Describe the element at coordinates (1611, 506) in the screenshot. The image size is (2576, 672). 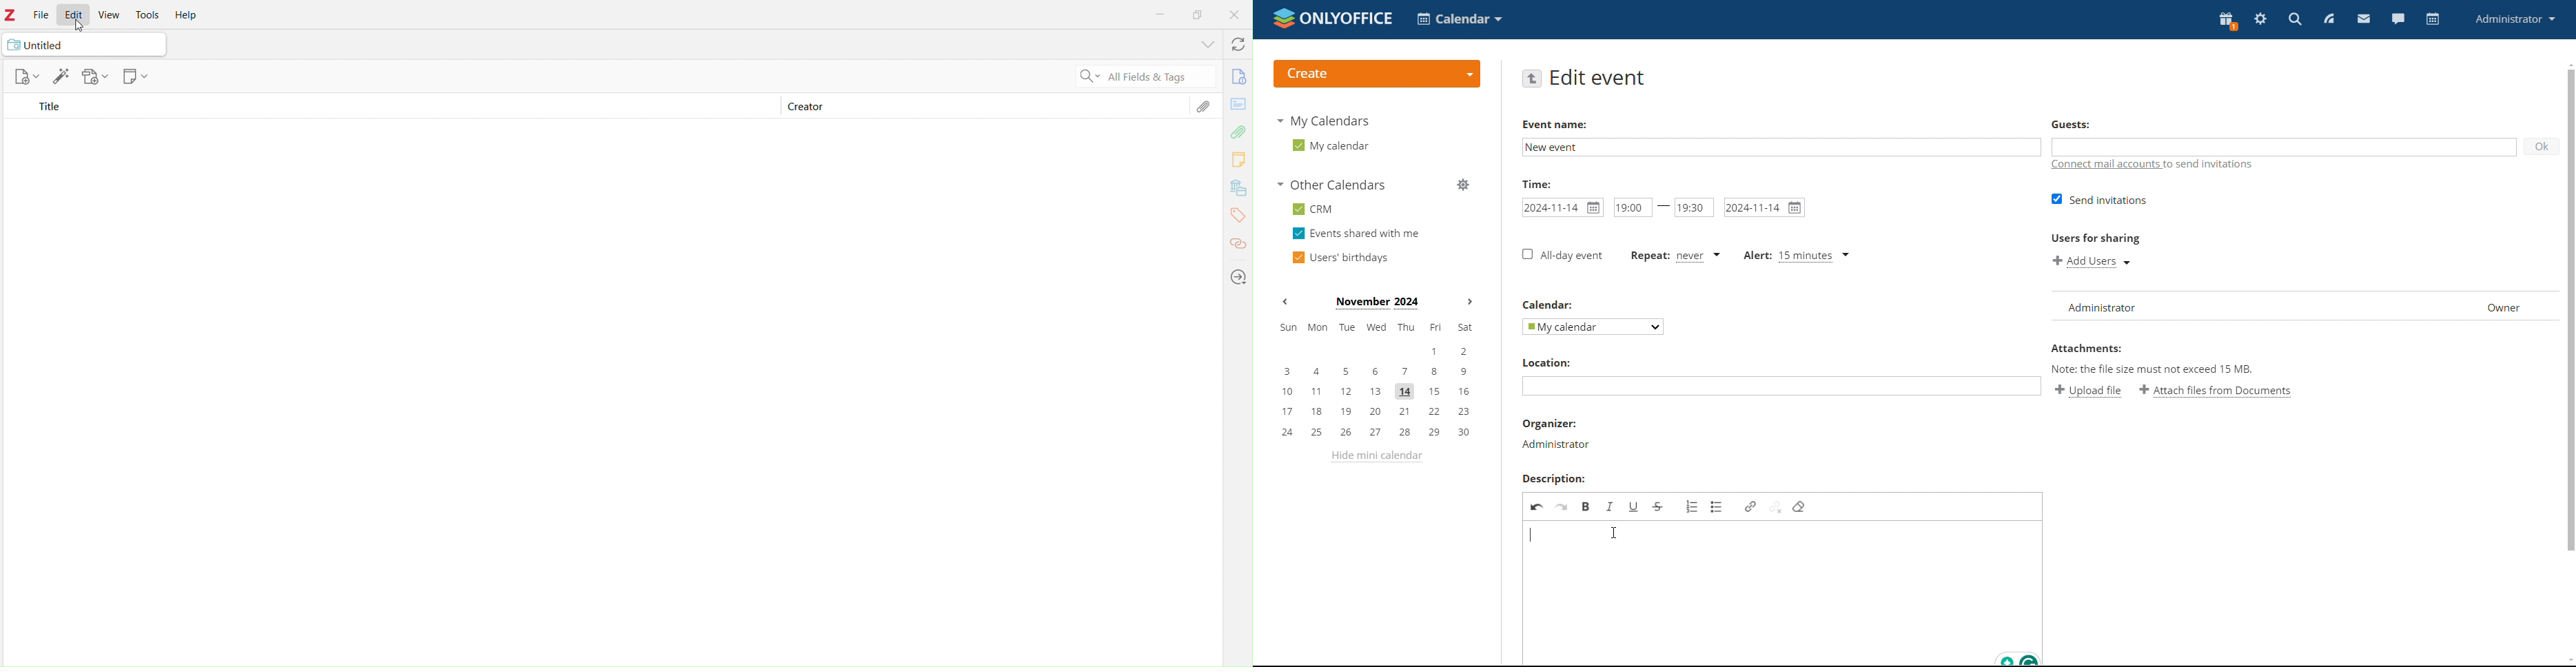
I see `italic` at that location.